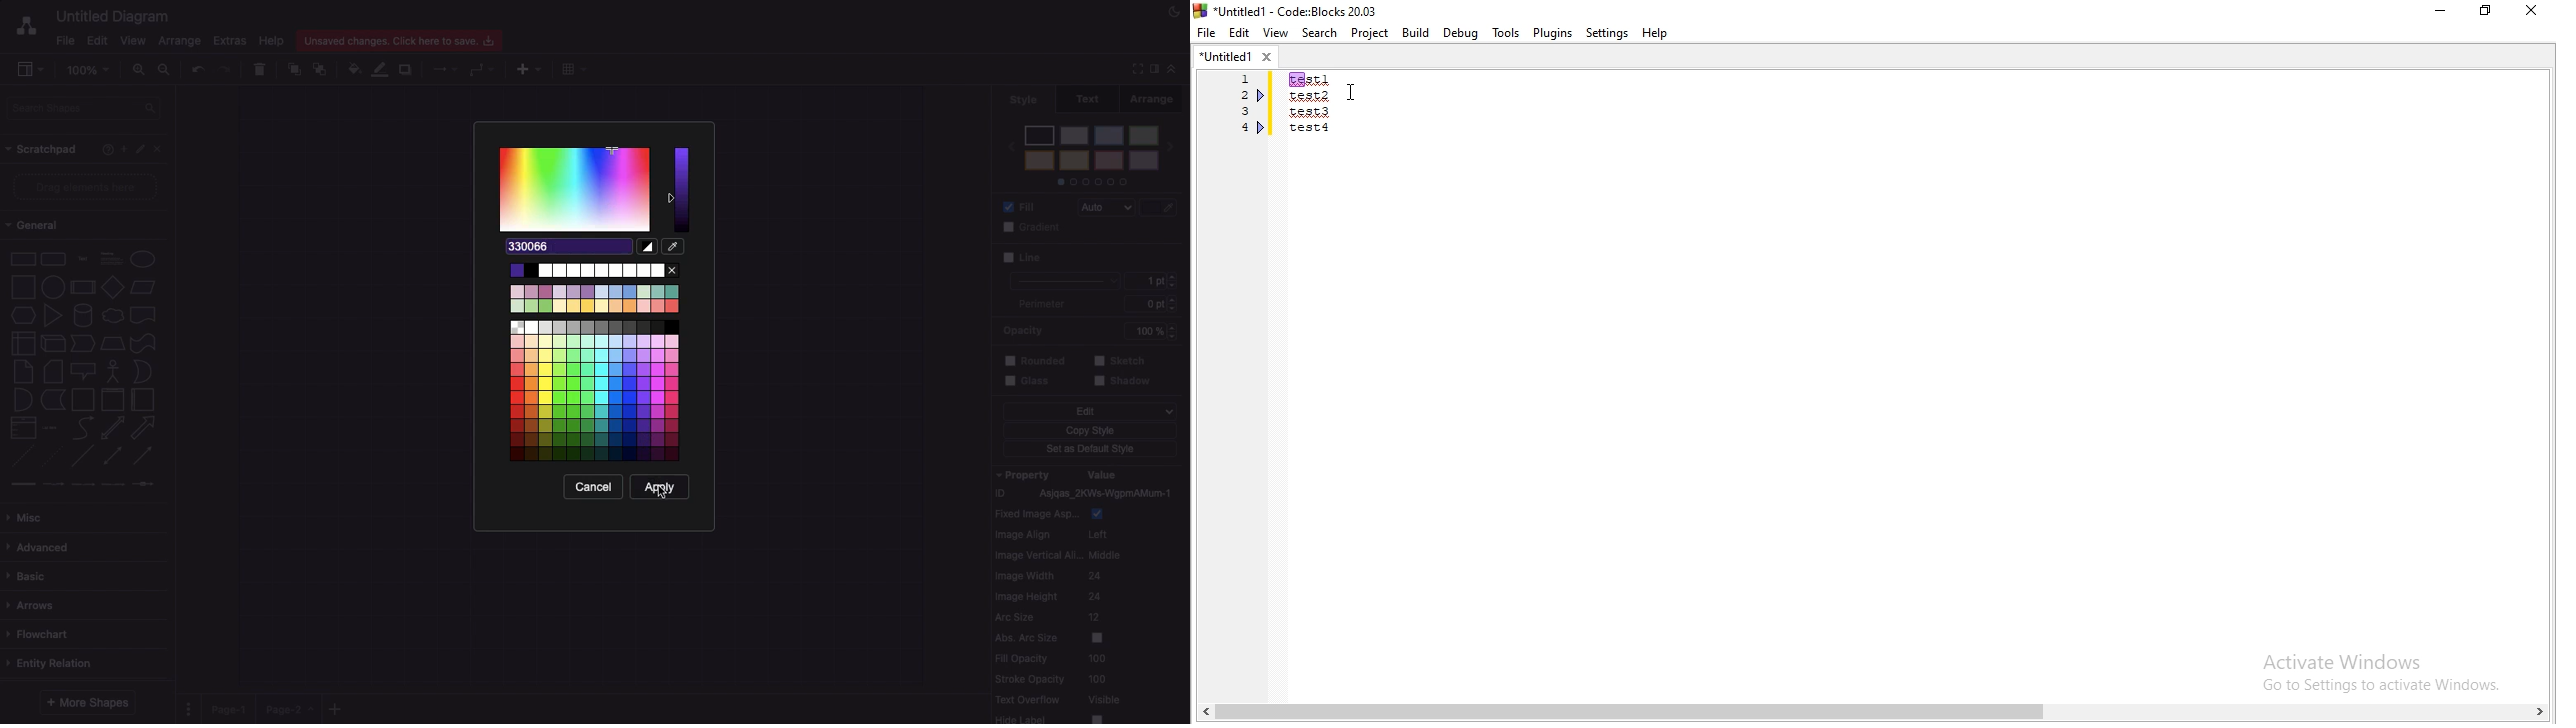 The height and width of the screenshot is (728, 2576). I want to click on text, so click(82, 258).